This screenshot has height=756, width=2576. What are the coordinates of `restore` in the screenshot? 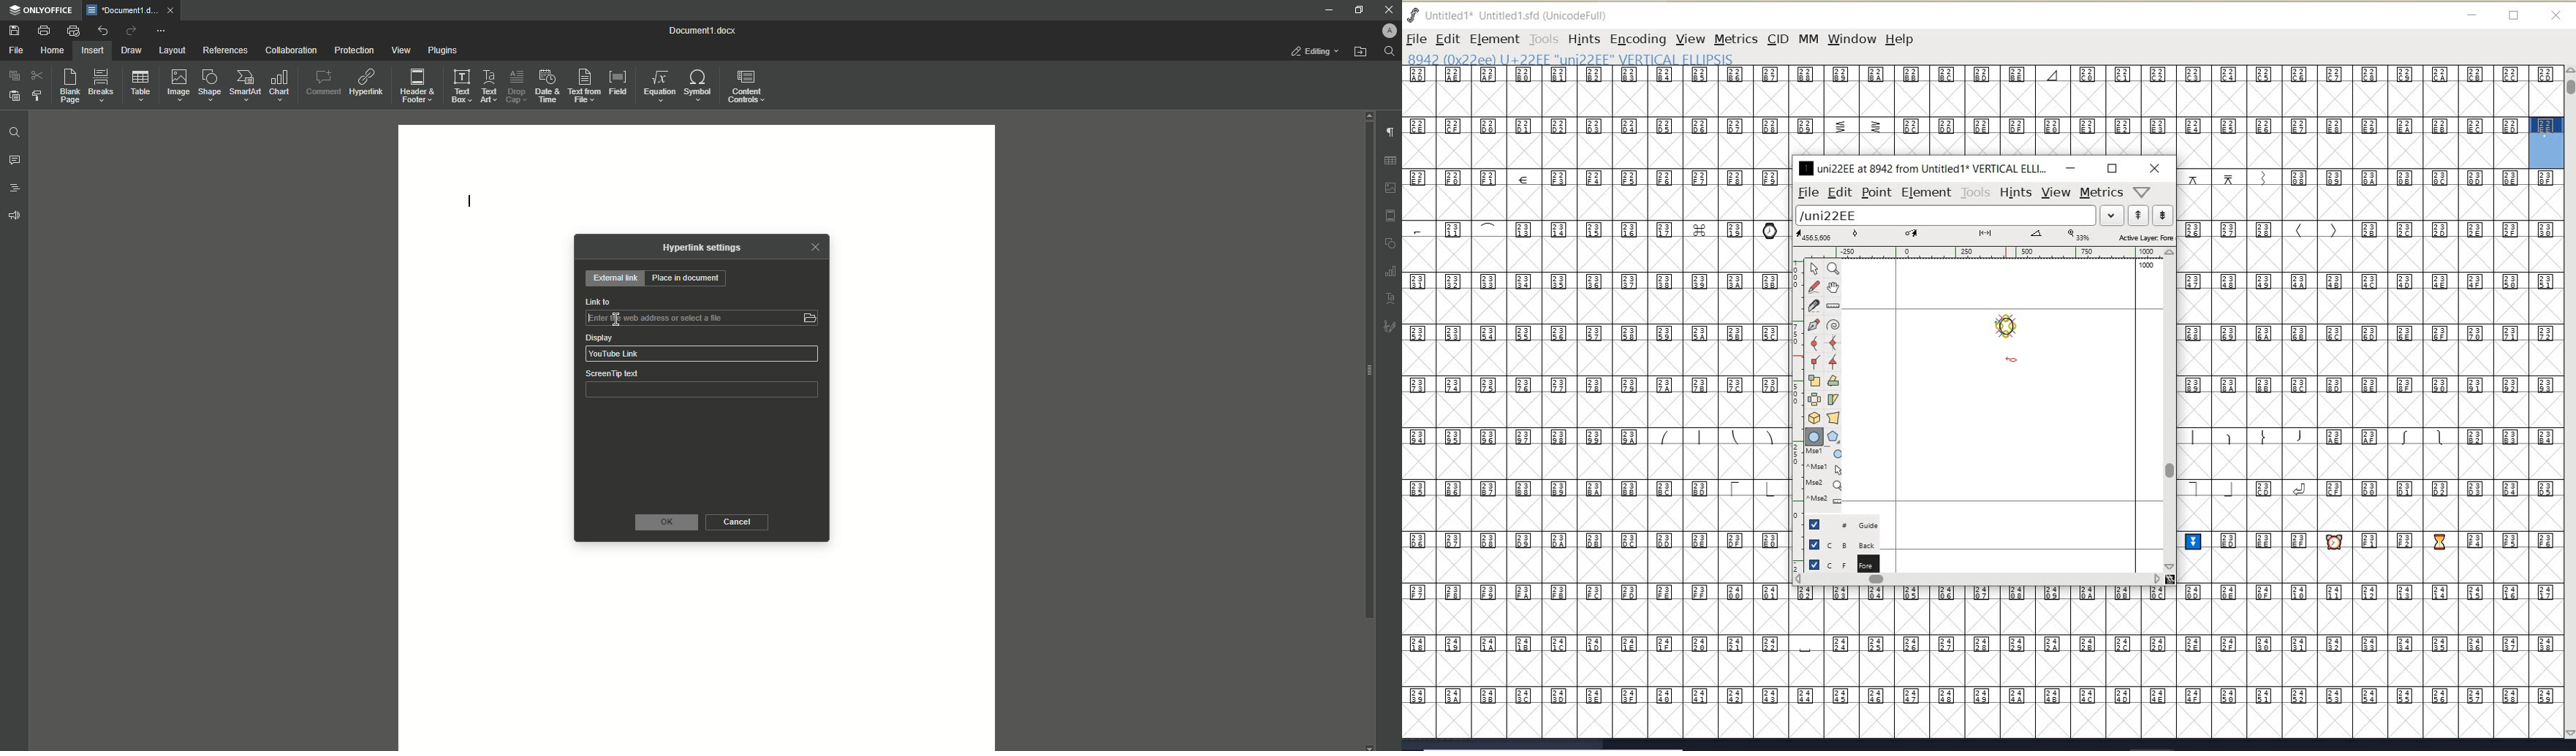 It's located at (2515, 17).